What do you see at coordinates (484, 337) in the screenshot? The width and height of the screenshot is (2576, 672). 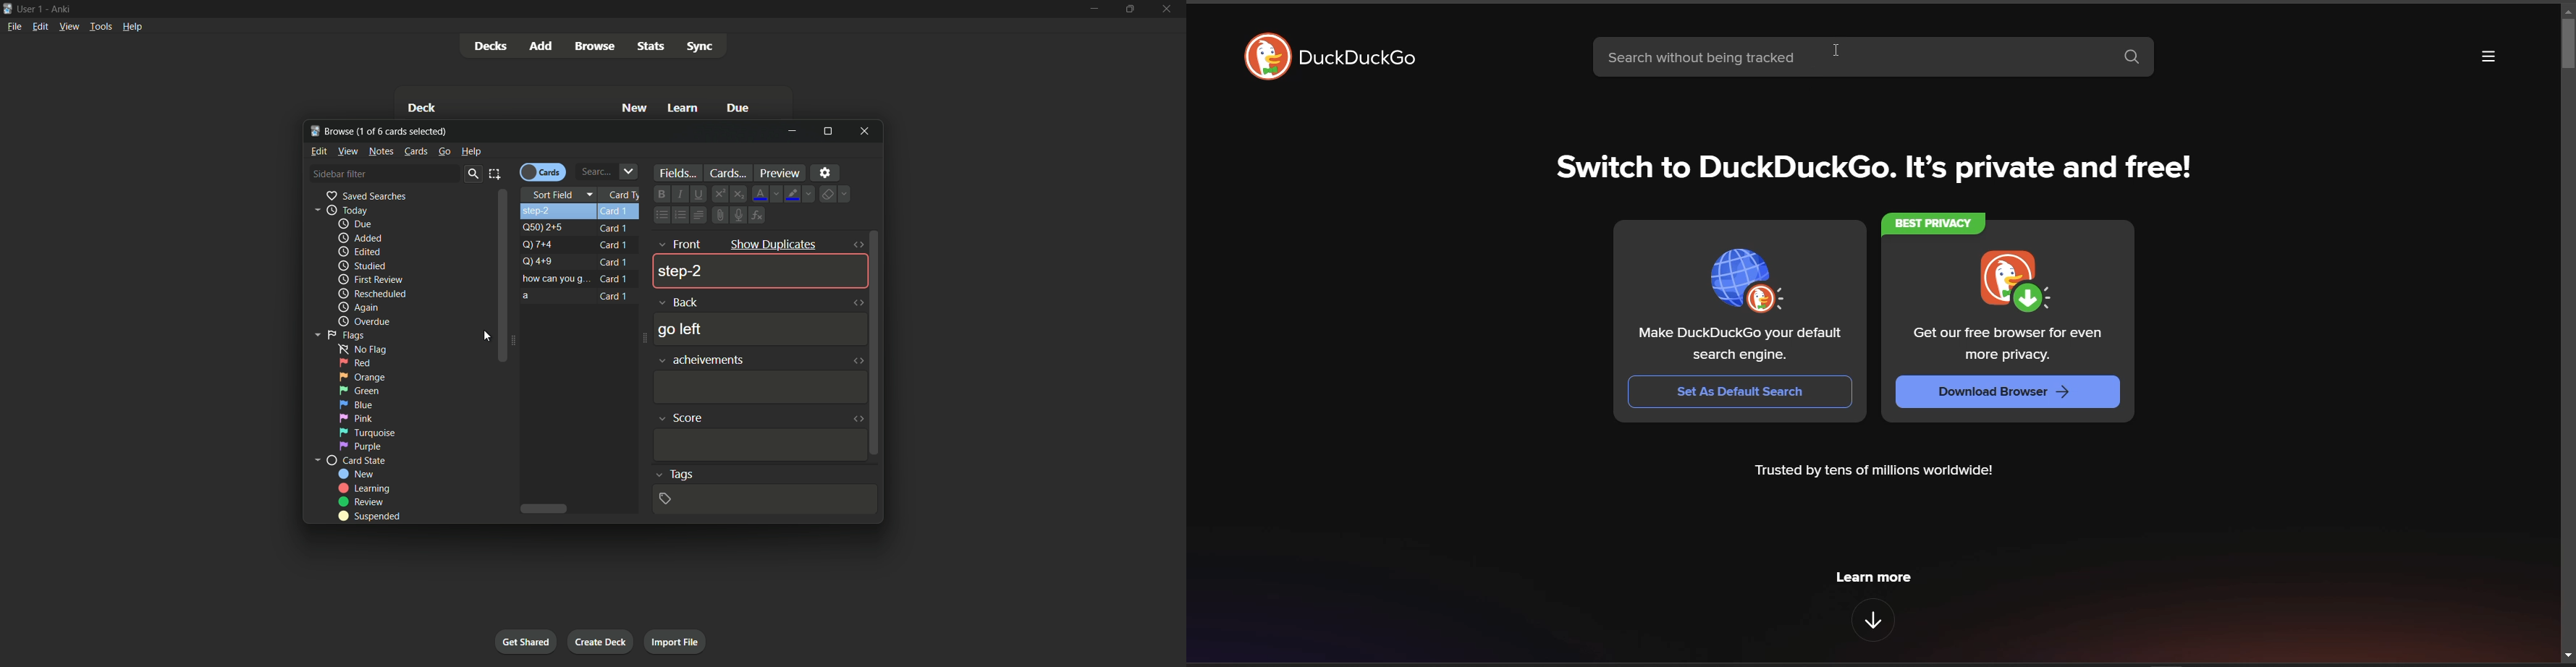 I see `Cursor` at bounding box center [484, 337].